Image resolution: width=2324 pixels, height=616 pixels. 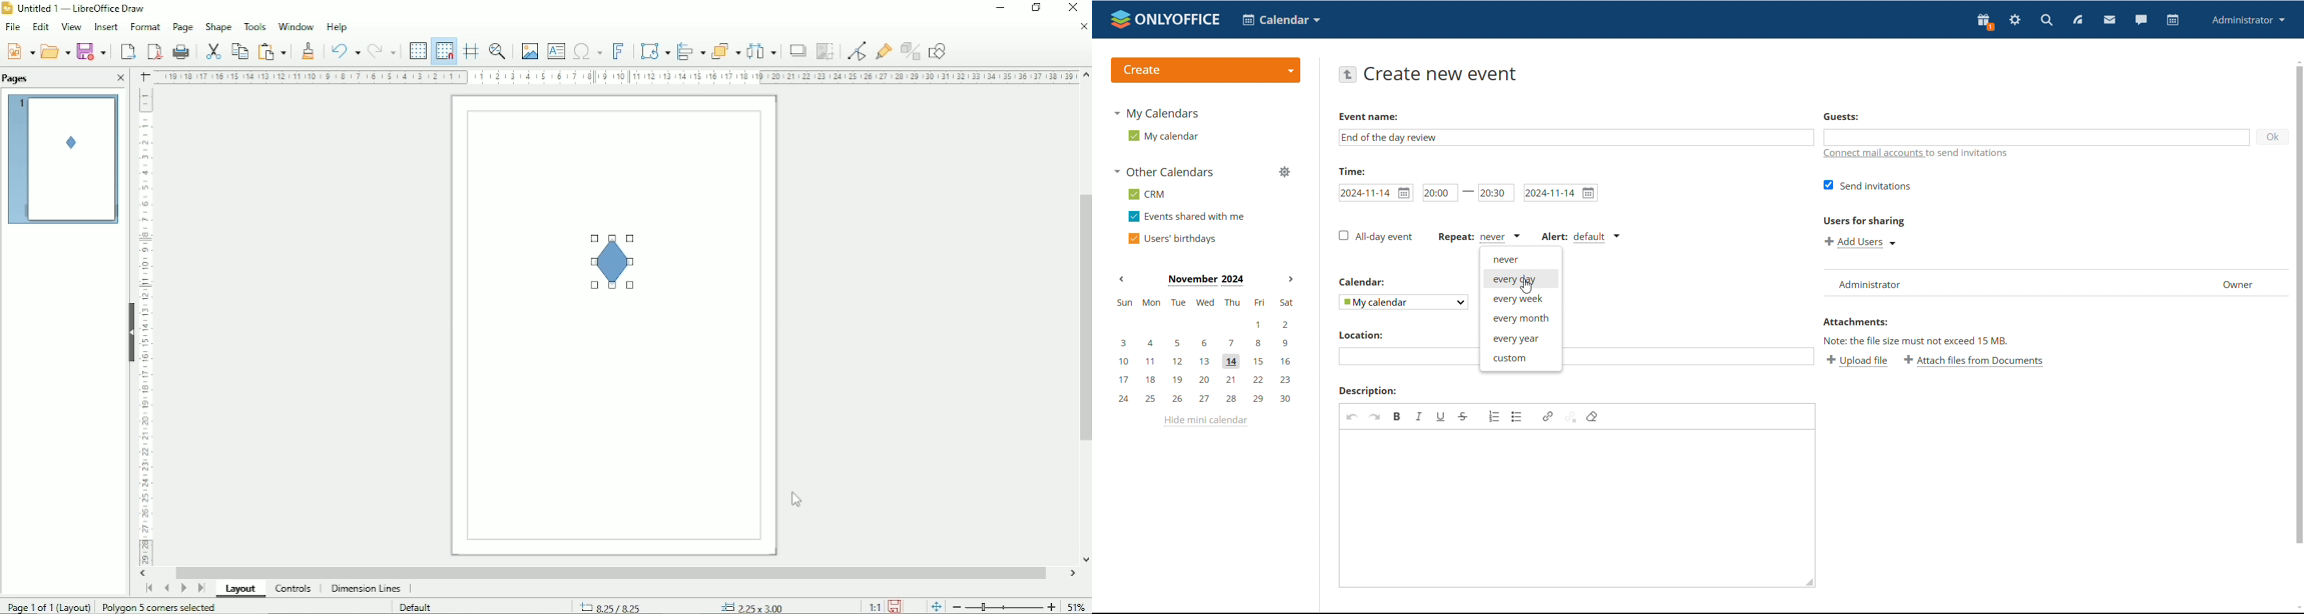 I want to click on Dimension lines, so click(x=366, y=589).